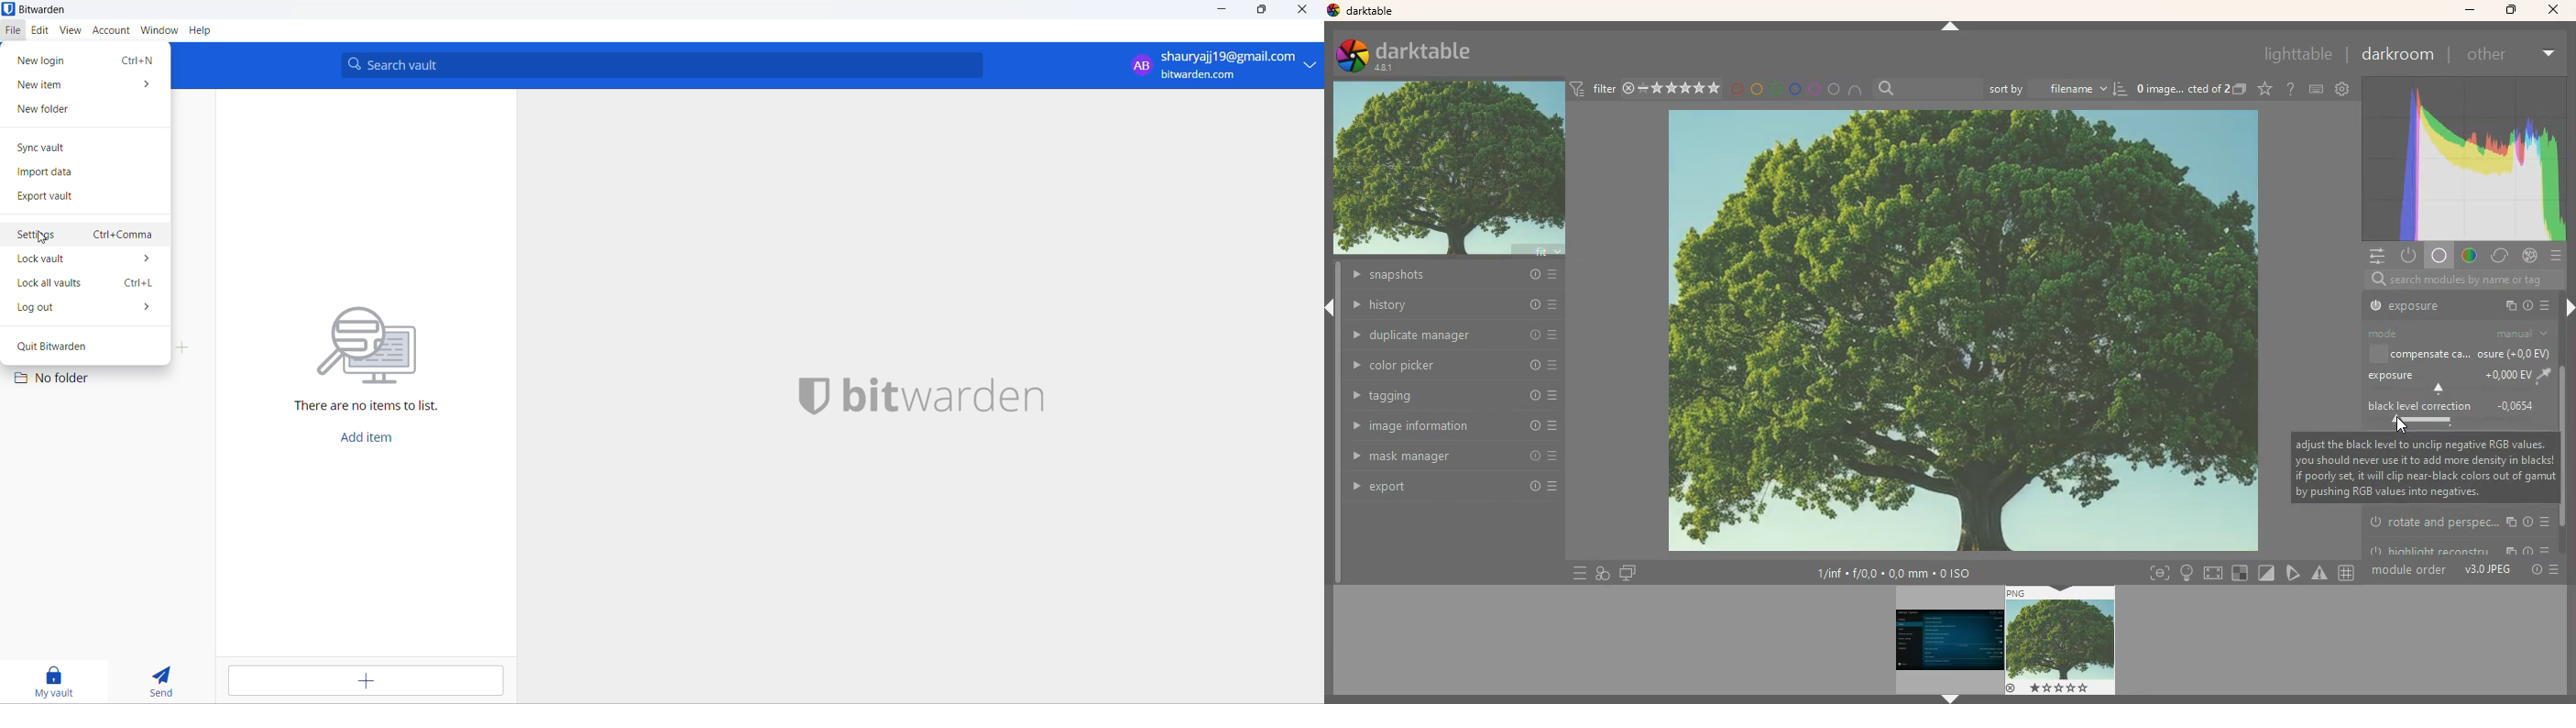 The image size is (2576, 728). What do you see at coordinates (2375, 256) in the screenshot?
I see `settings` at bounding box center [2375, 256].